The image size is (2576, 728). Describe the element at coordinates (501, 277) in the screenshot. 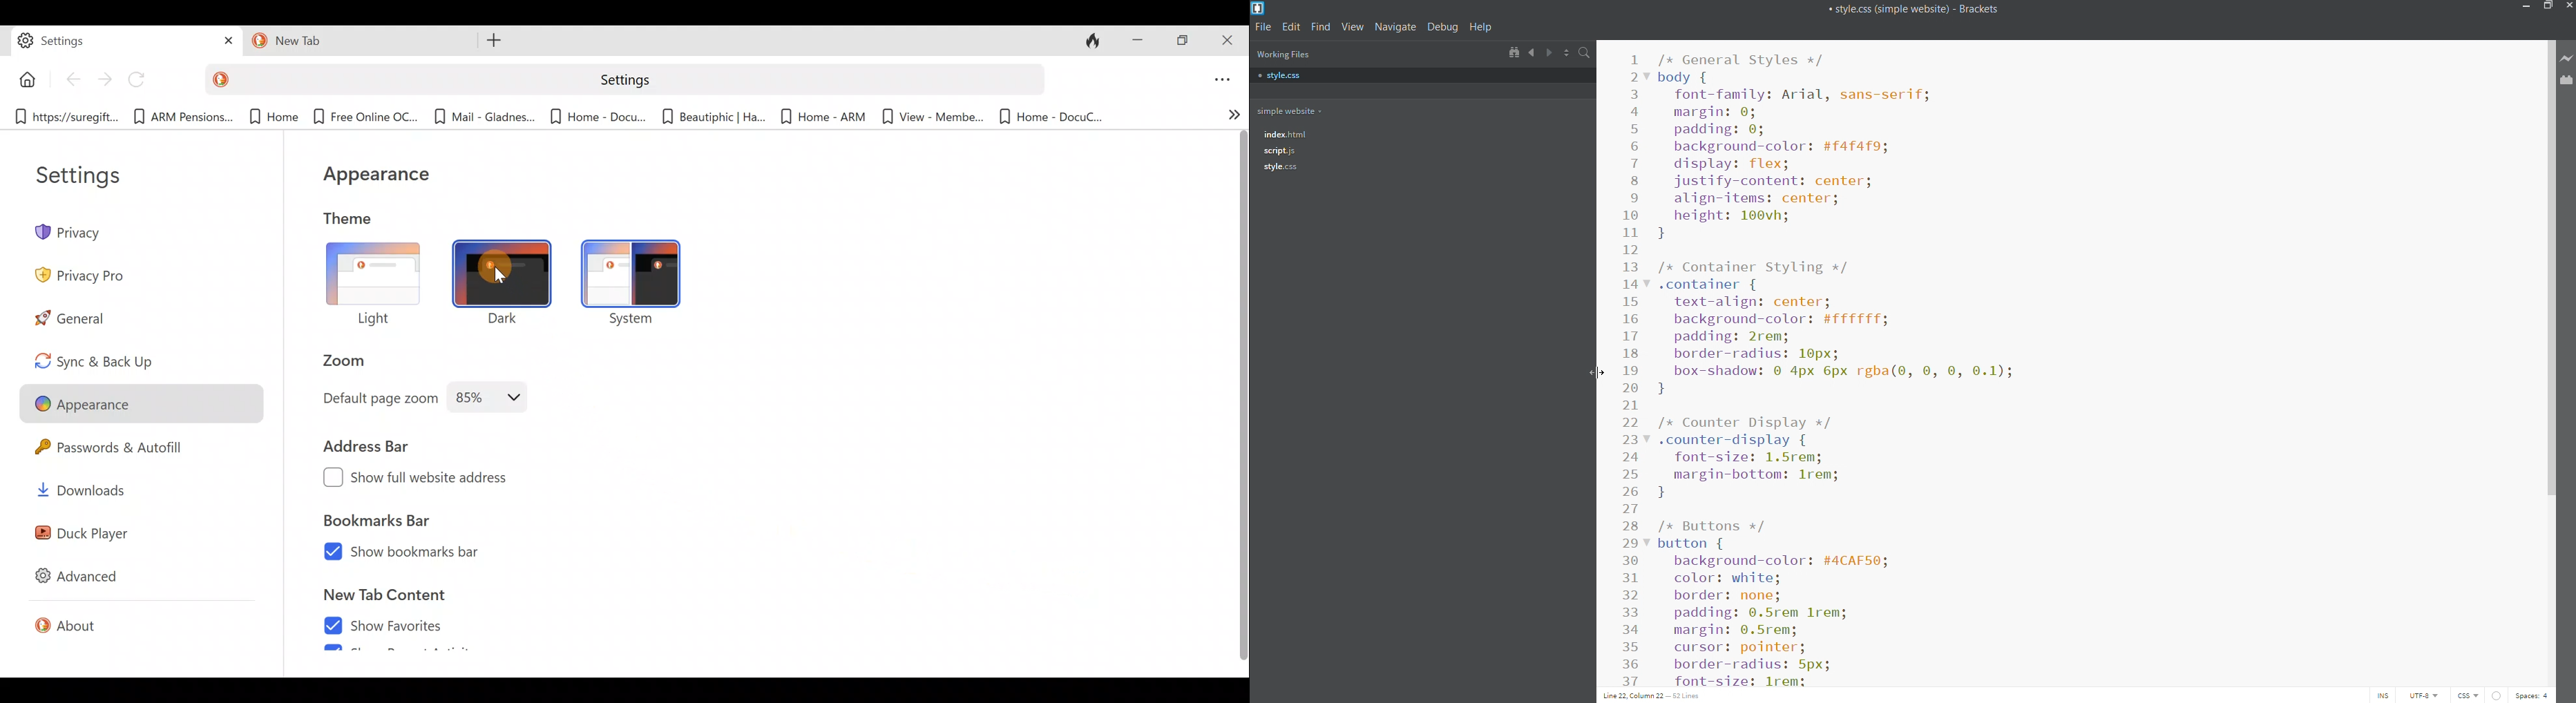

I see `cursor` at that location.